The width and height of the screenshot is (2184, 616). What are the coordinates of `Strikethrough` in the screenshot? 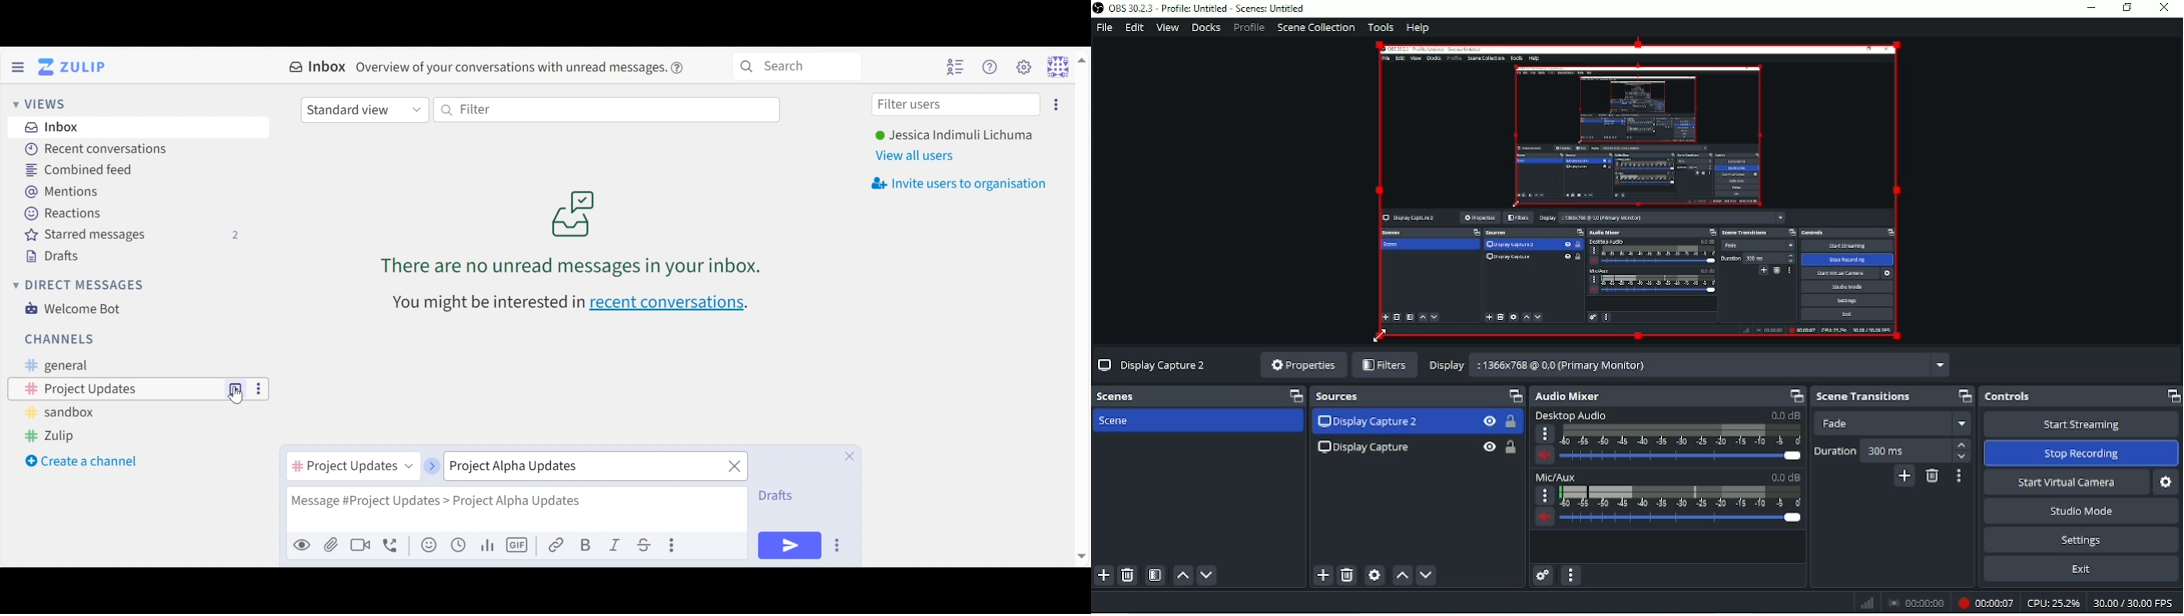 It's located at (646, 545).